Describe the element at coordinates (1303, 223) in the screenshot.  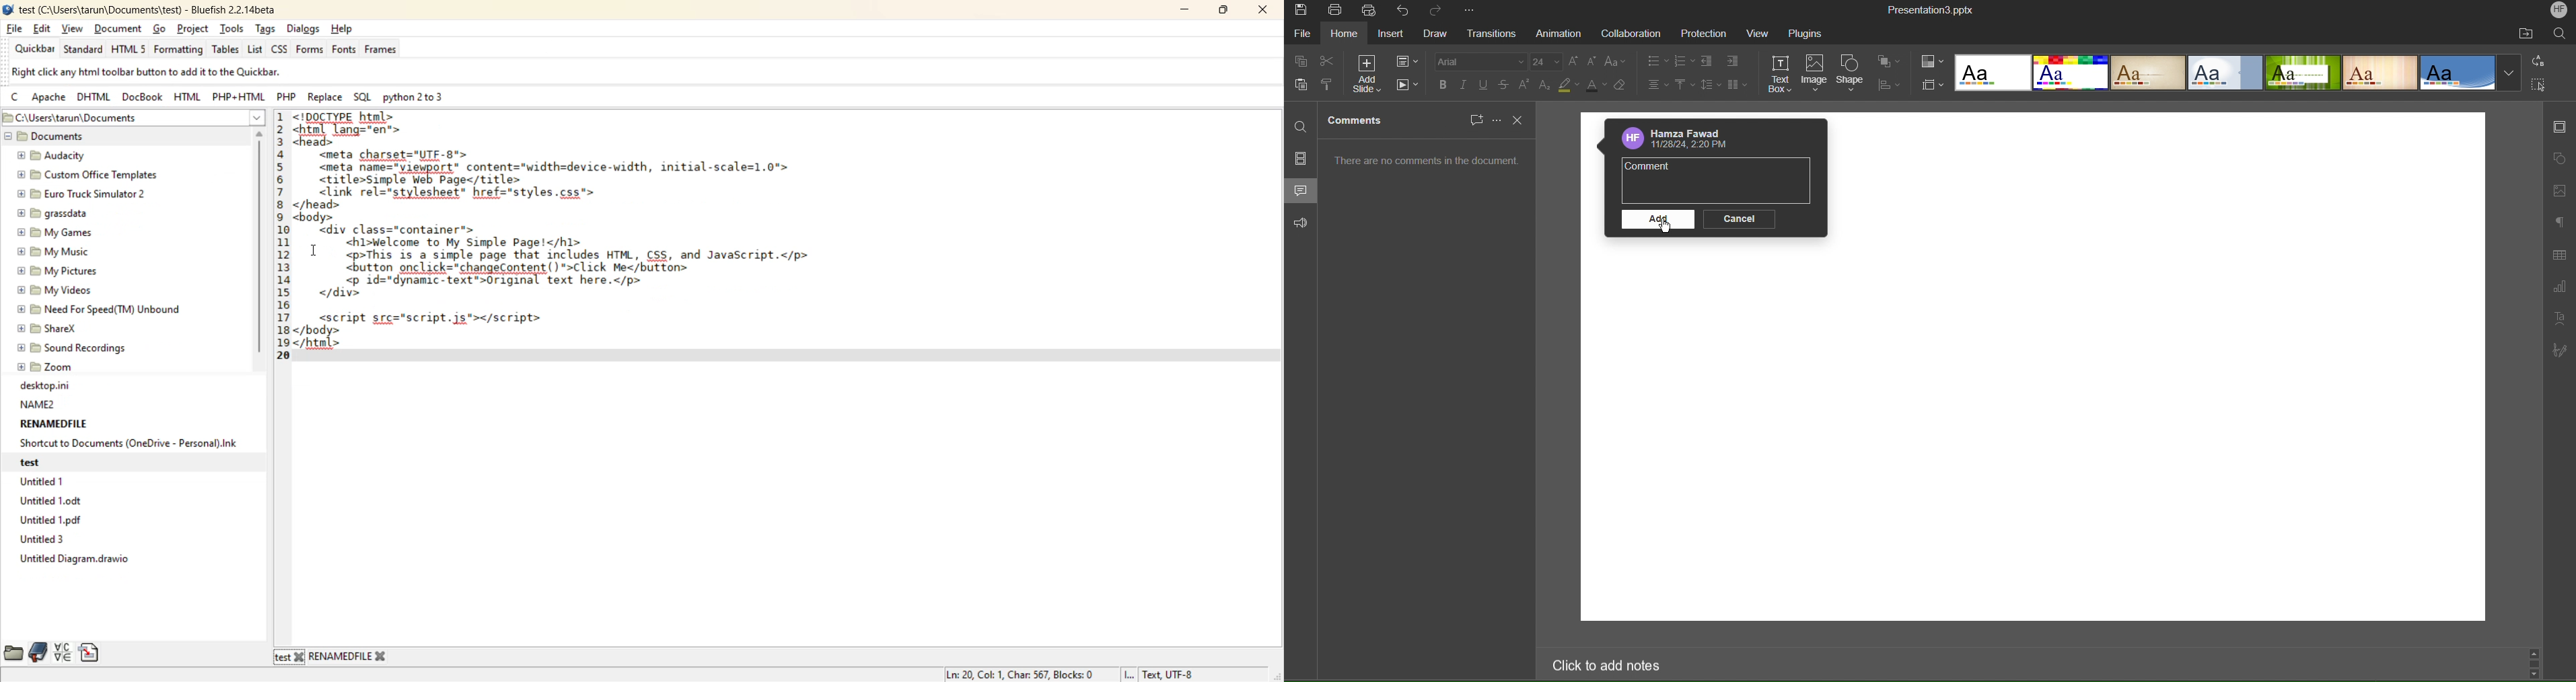
I see `Feedback and Support` at that location.